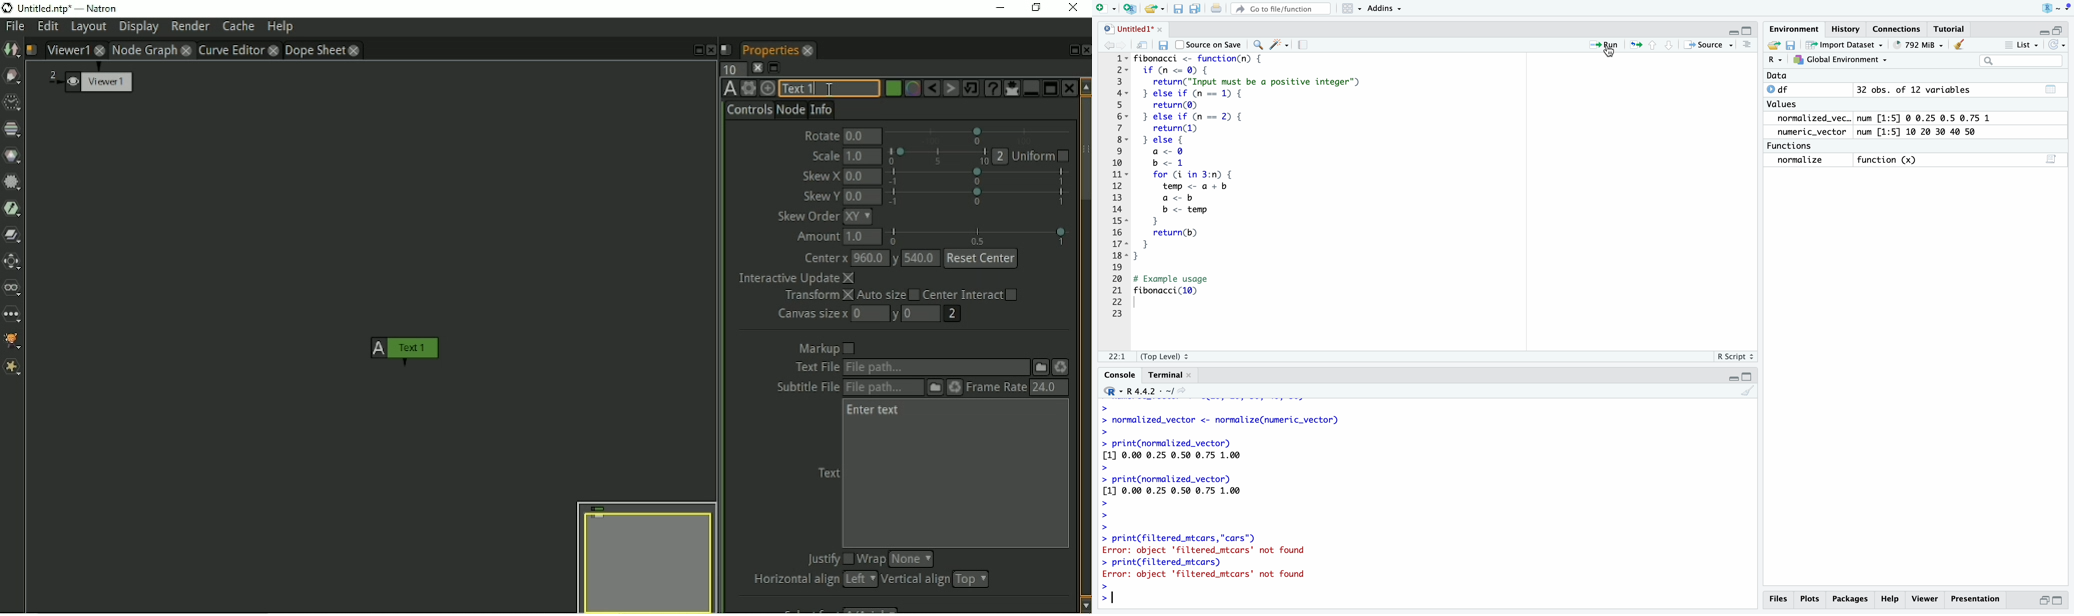 The image size is (2100, 616). Describe the element at coordinates (1774, 44) in the screenshot. I see `load workspace` at that location.